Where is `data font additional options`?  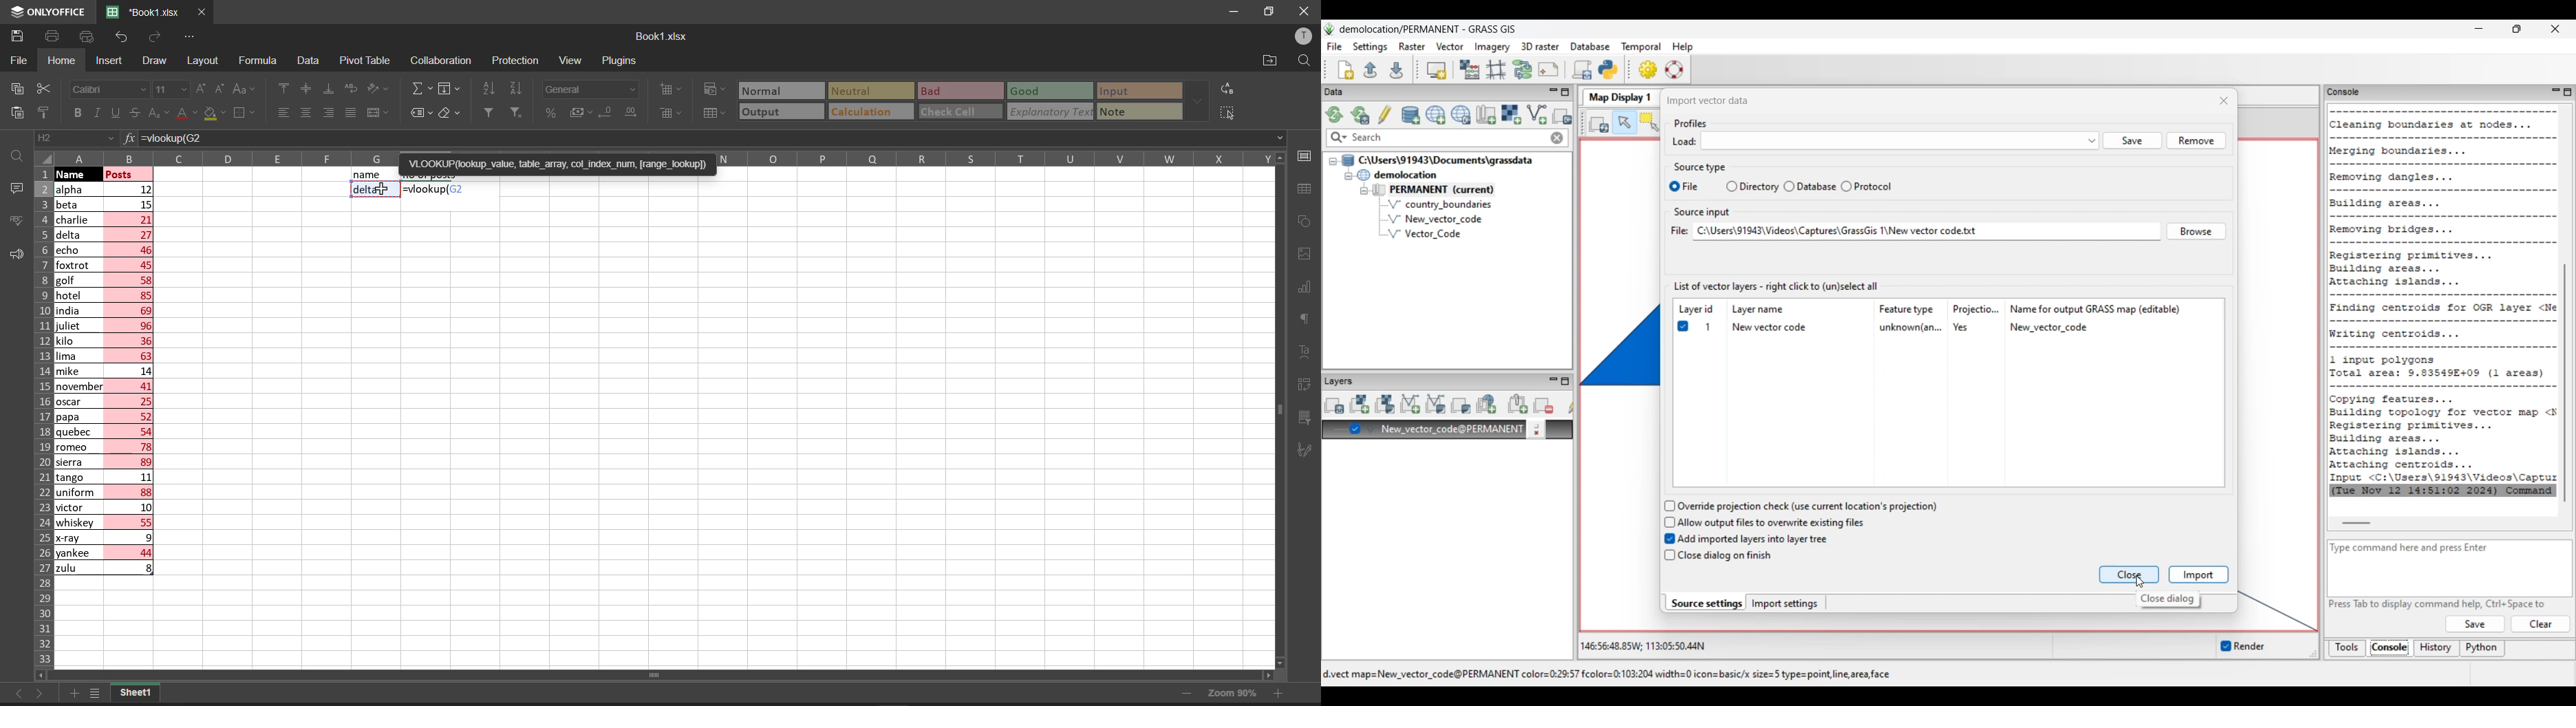
data font additional options is located at coordinates (1196, 98).